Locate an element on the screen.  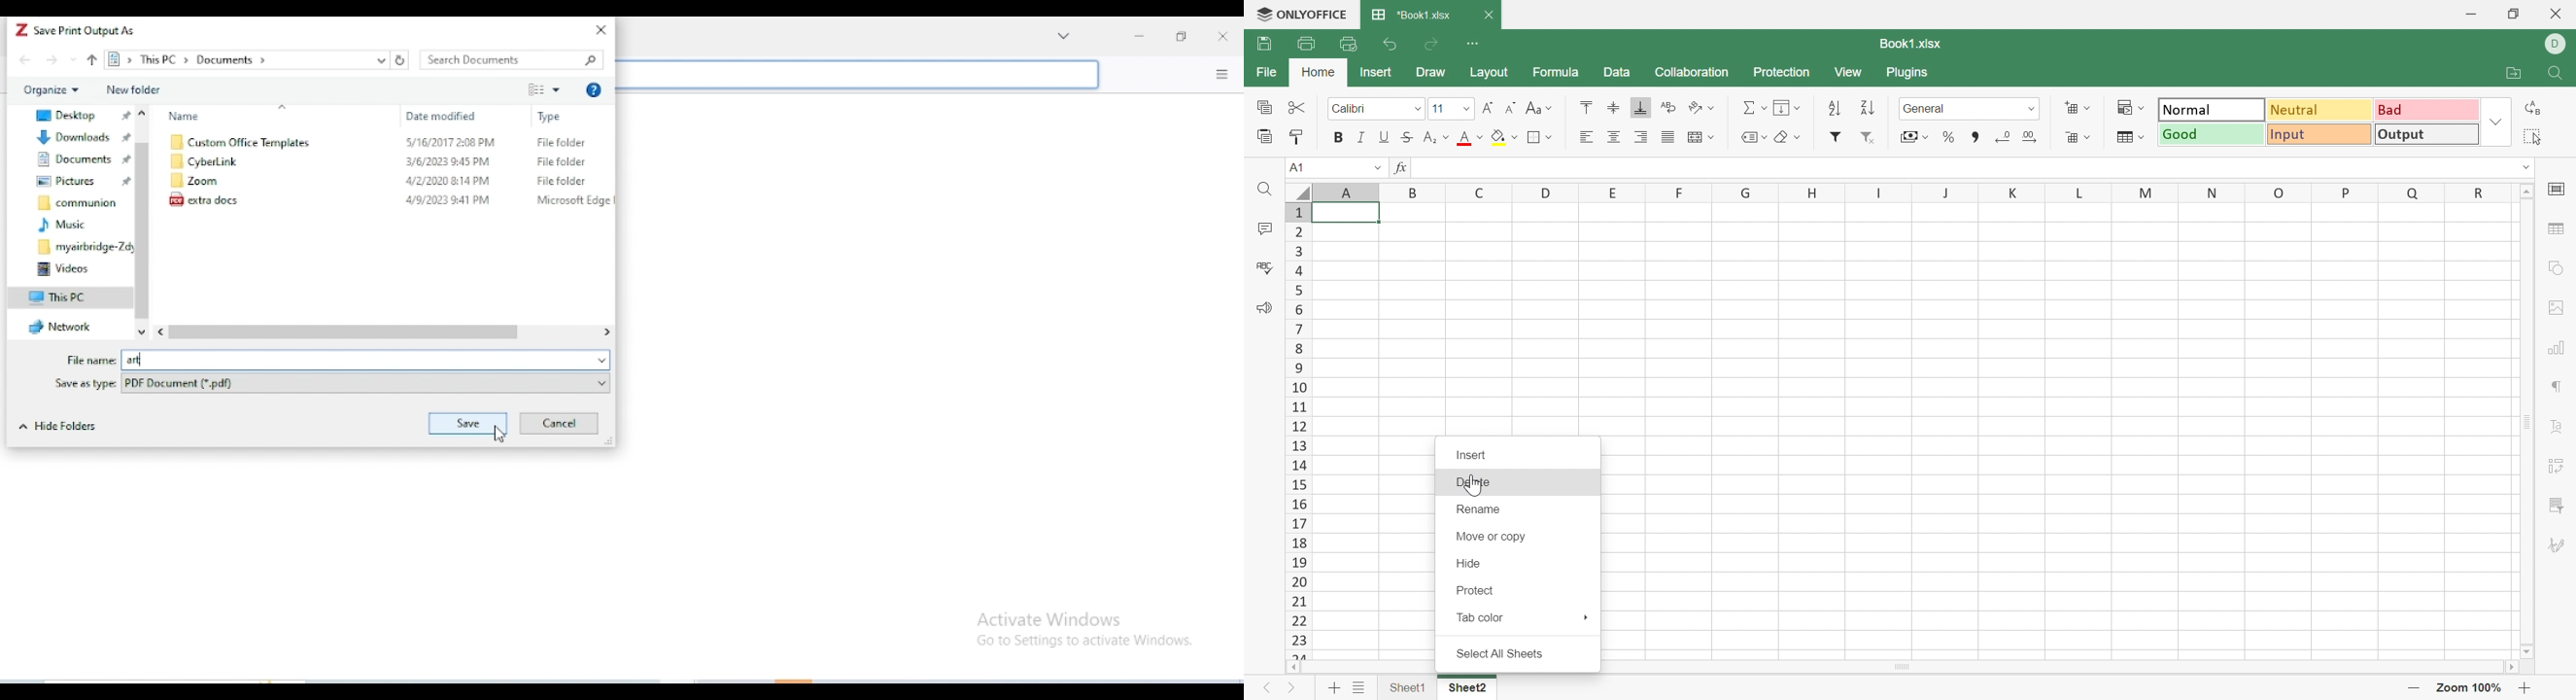
Clear is located at coordinates (1783, 138).